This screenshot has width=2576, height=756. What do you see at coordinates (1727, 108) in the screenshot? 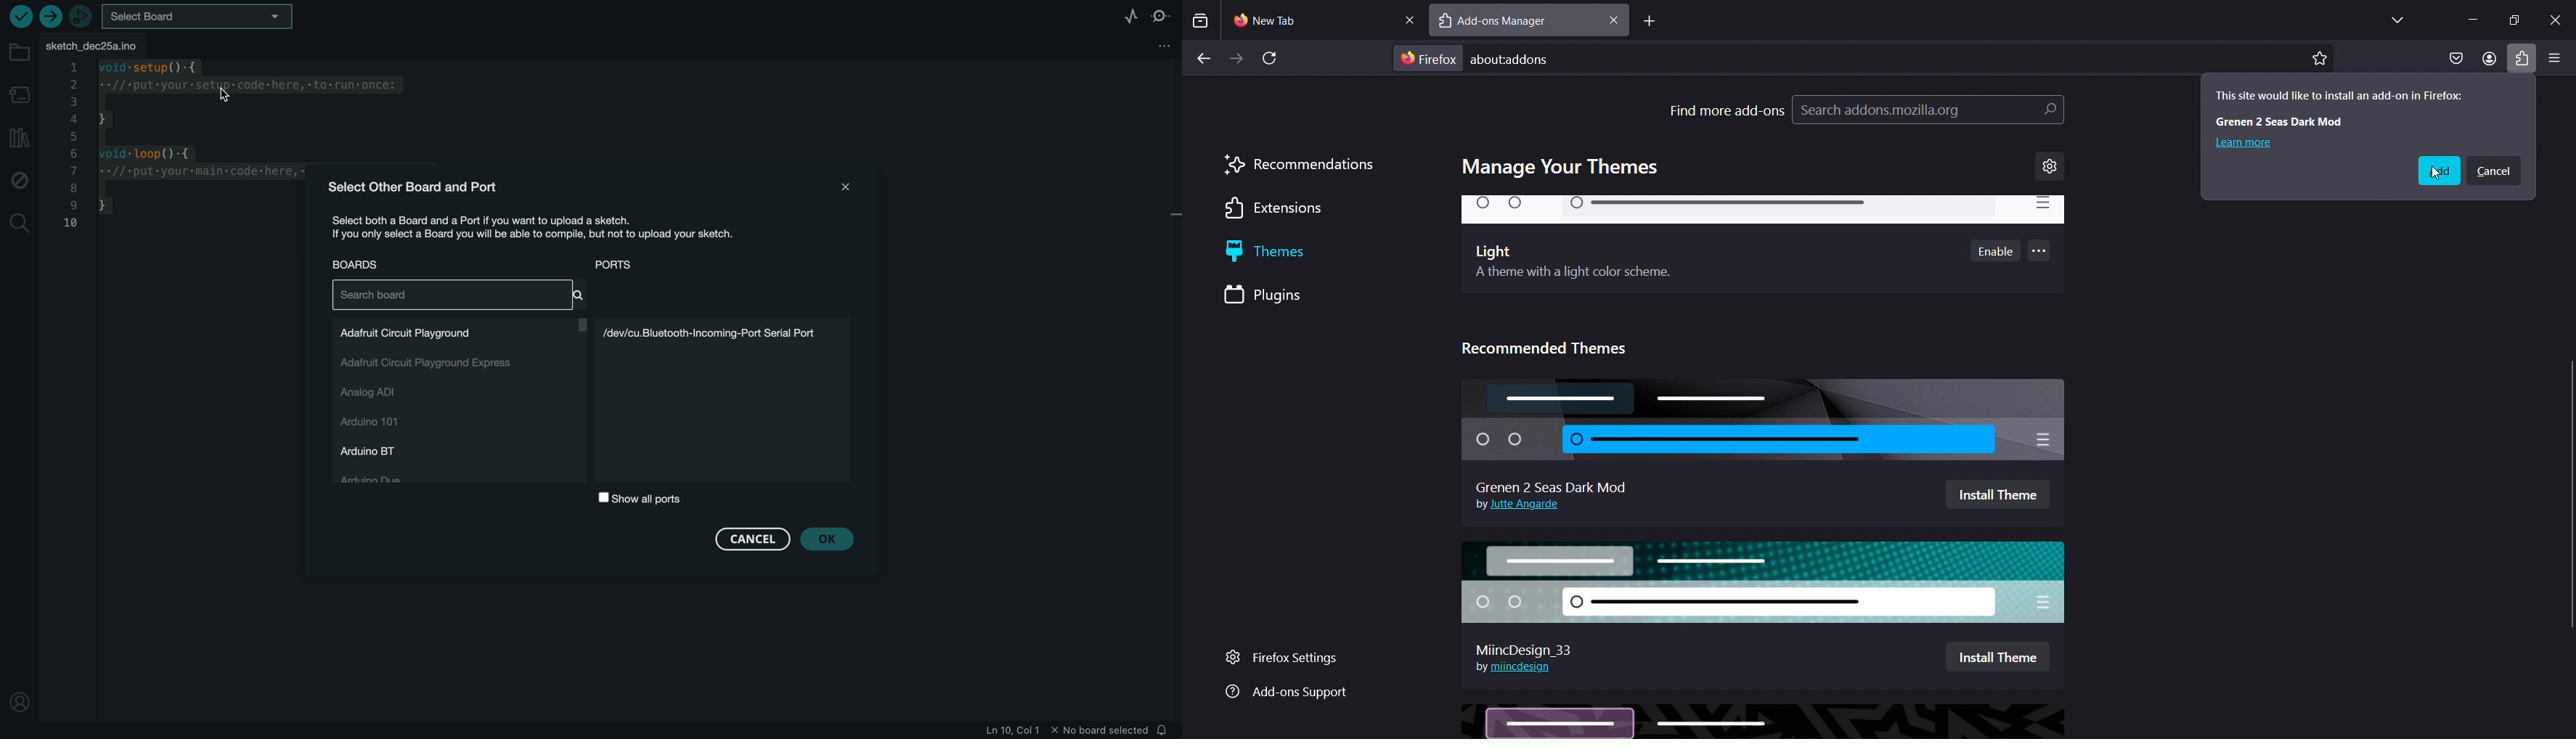
I see `find more add-ons` at bounding box center [1727, 108].